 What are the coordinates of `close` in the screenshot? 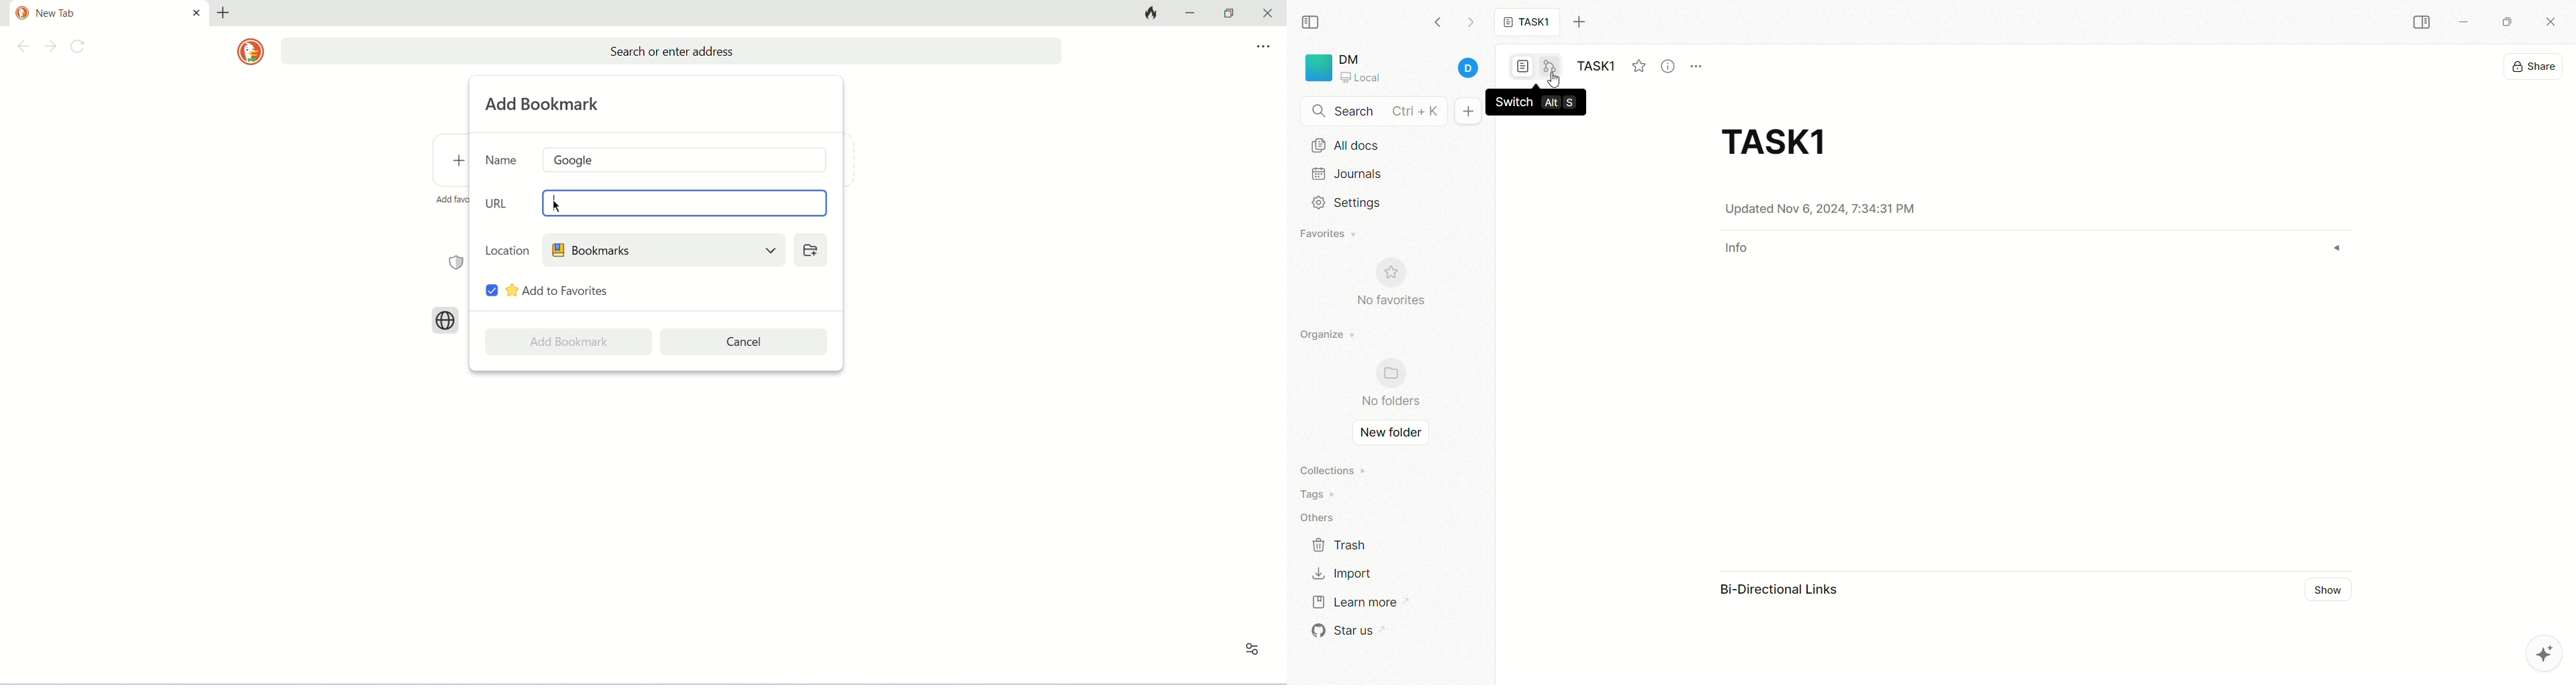 It's located at (1265, 13).